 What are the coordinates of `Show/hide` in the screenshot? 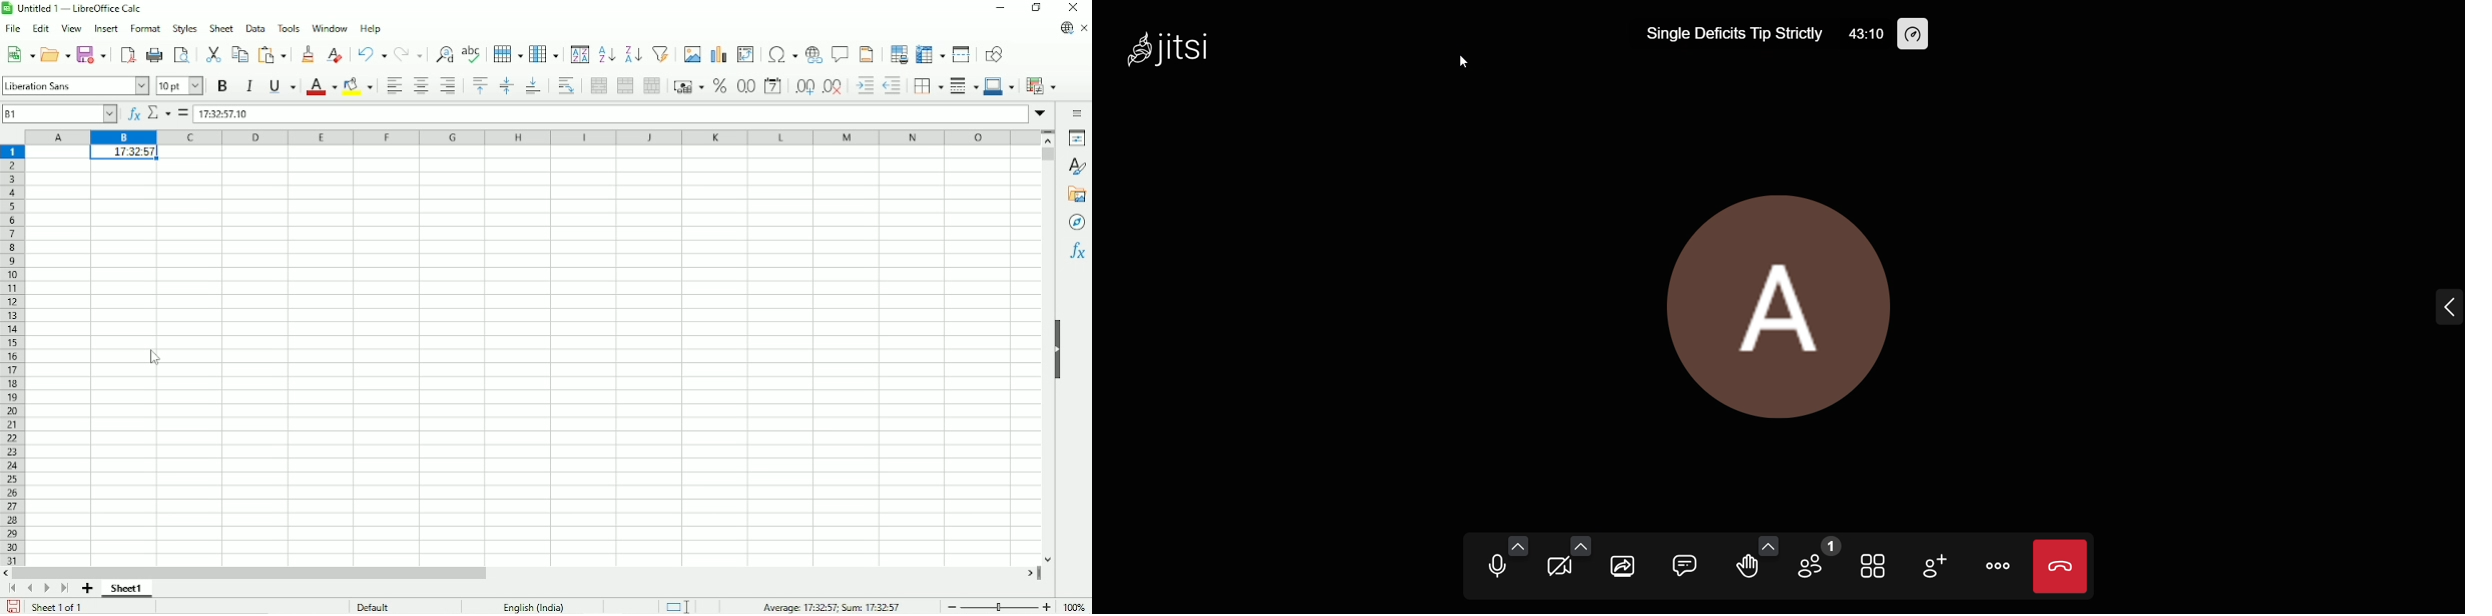 It's located at (1059, 348).